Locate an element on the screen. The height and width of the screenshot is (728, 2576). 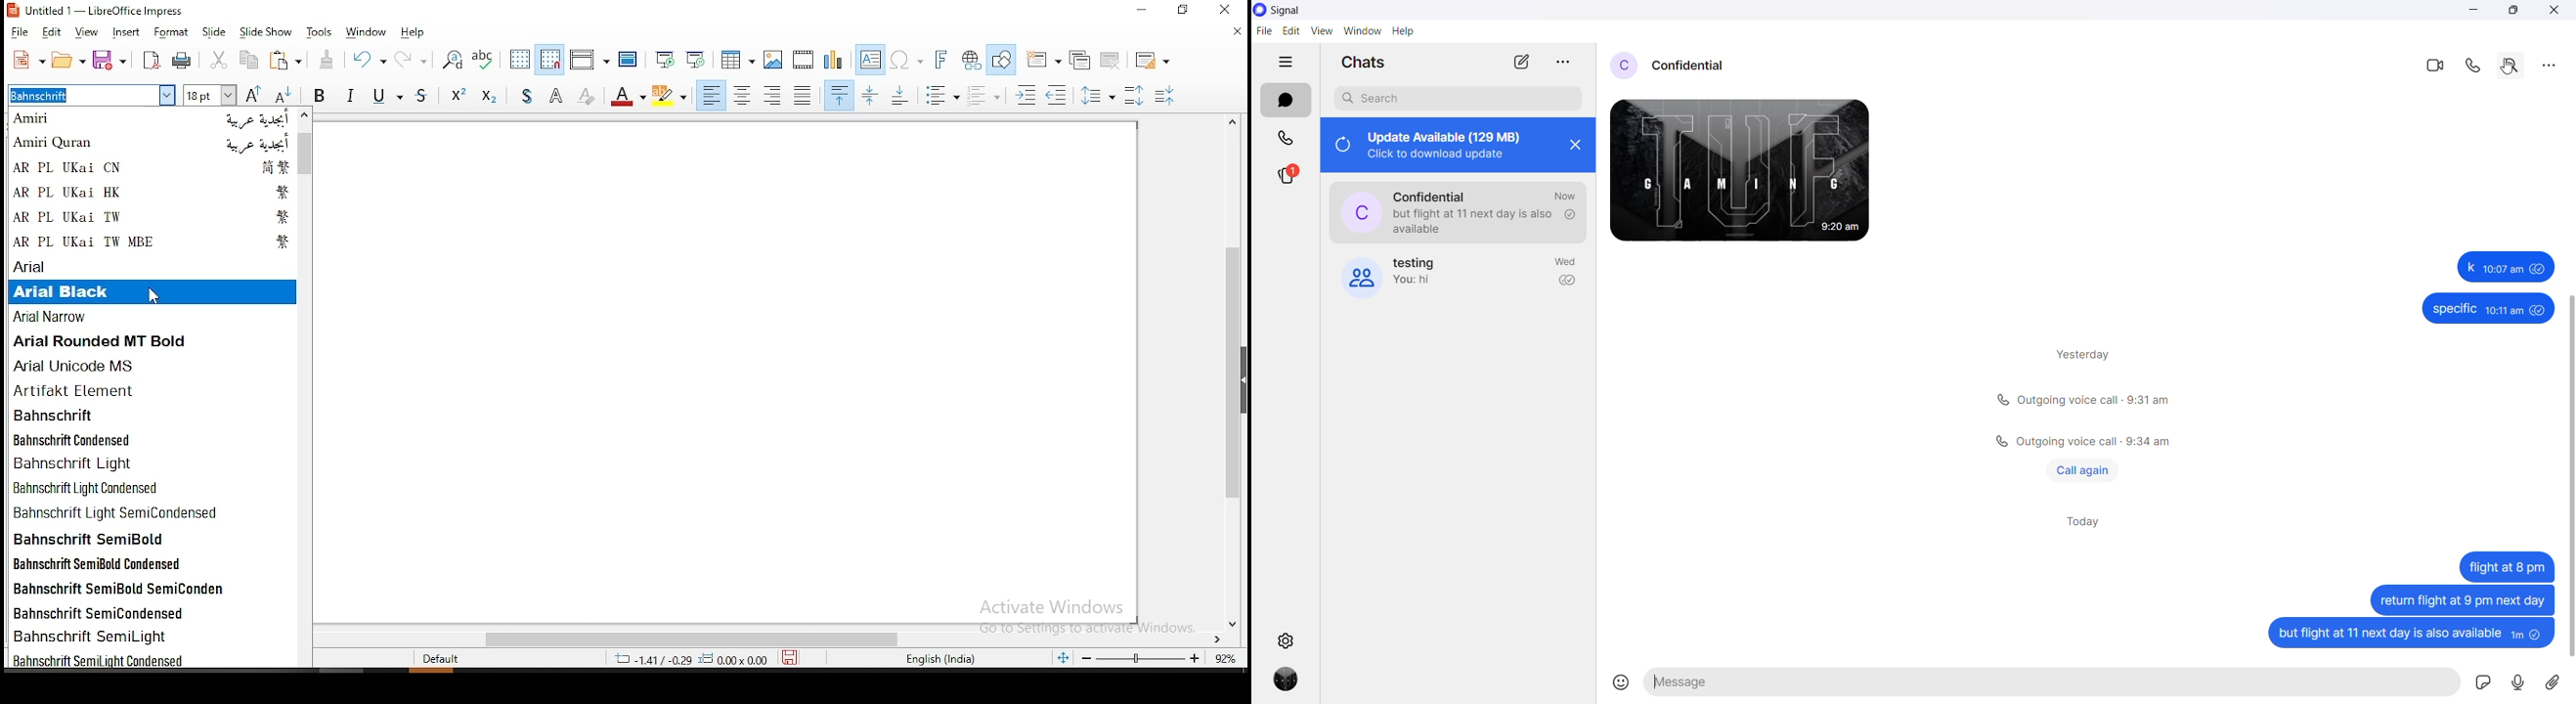
new chat is located at coordinates (1520, 61).